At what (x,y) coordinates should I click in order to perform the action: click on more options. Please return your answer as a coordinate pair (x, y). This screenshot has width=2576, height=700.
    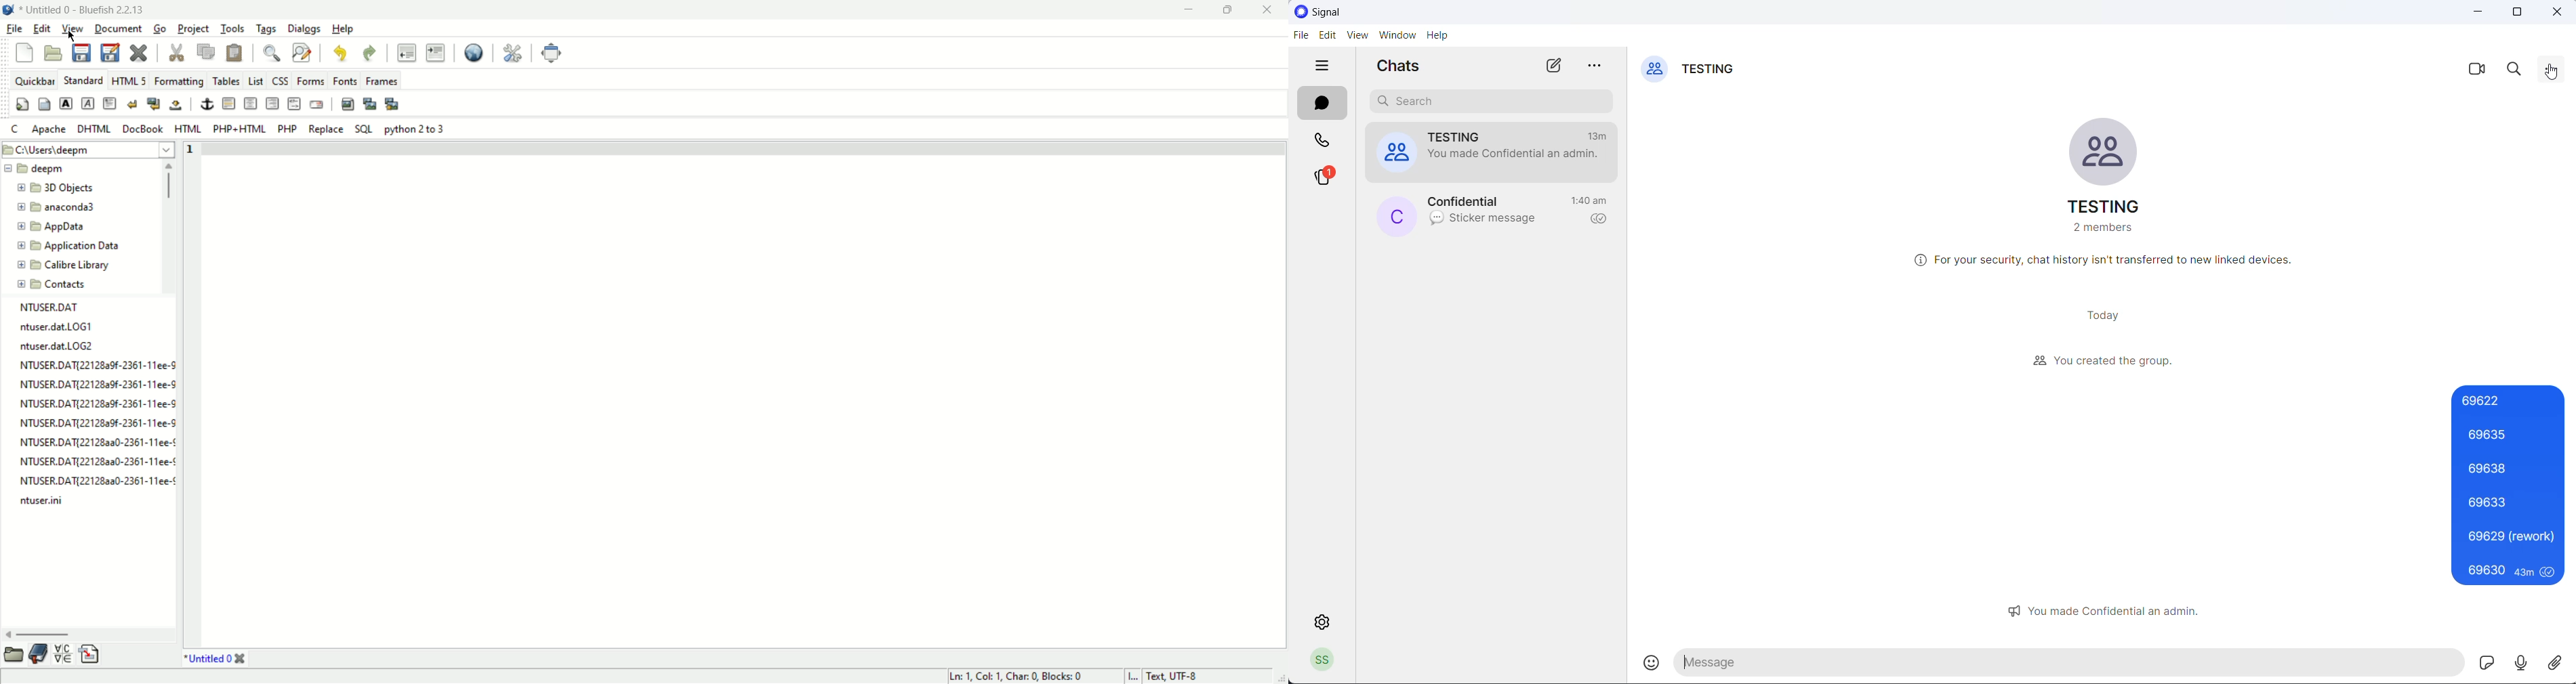
    Looking at the image, I should click on (2553, 72).